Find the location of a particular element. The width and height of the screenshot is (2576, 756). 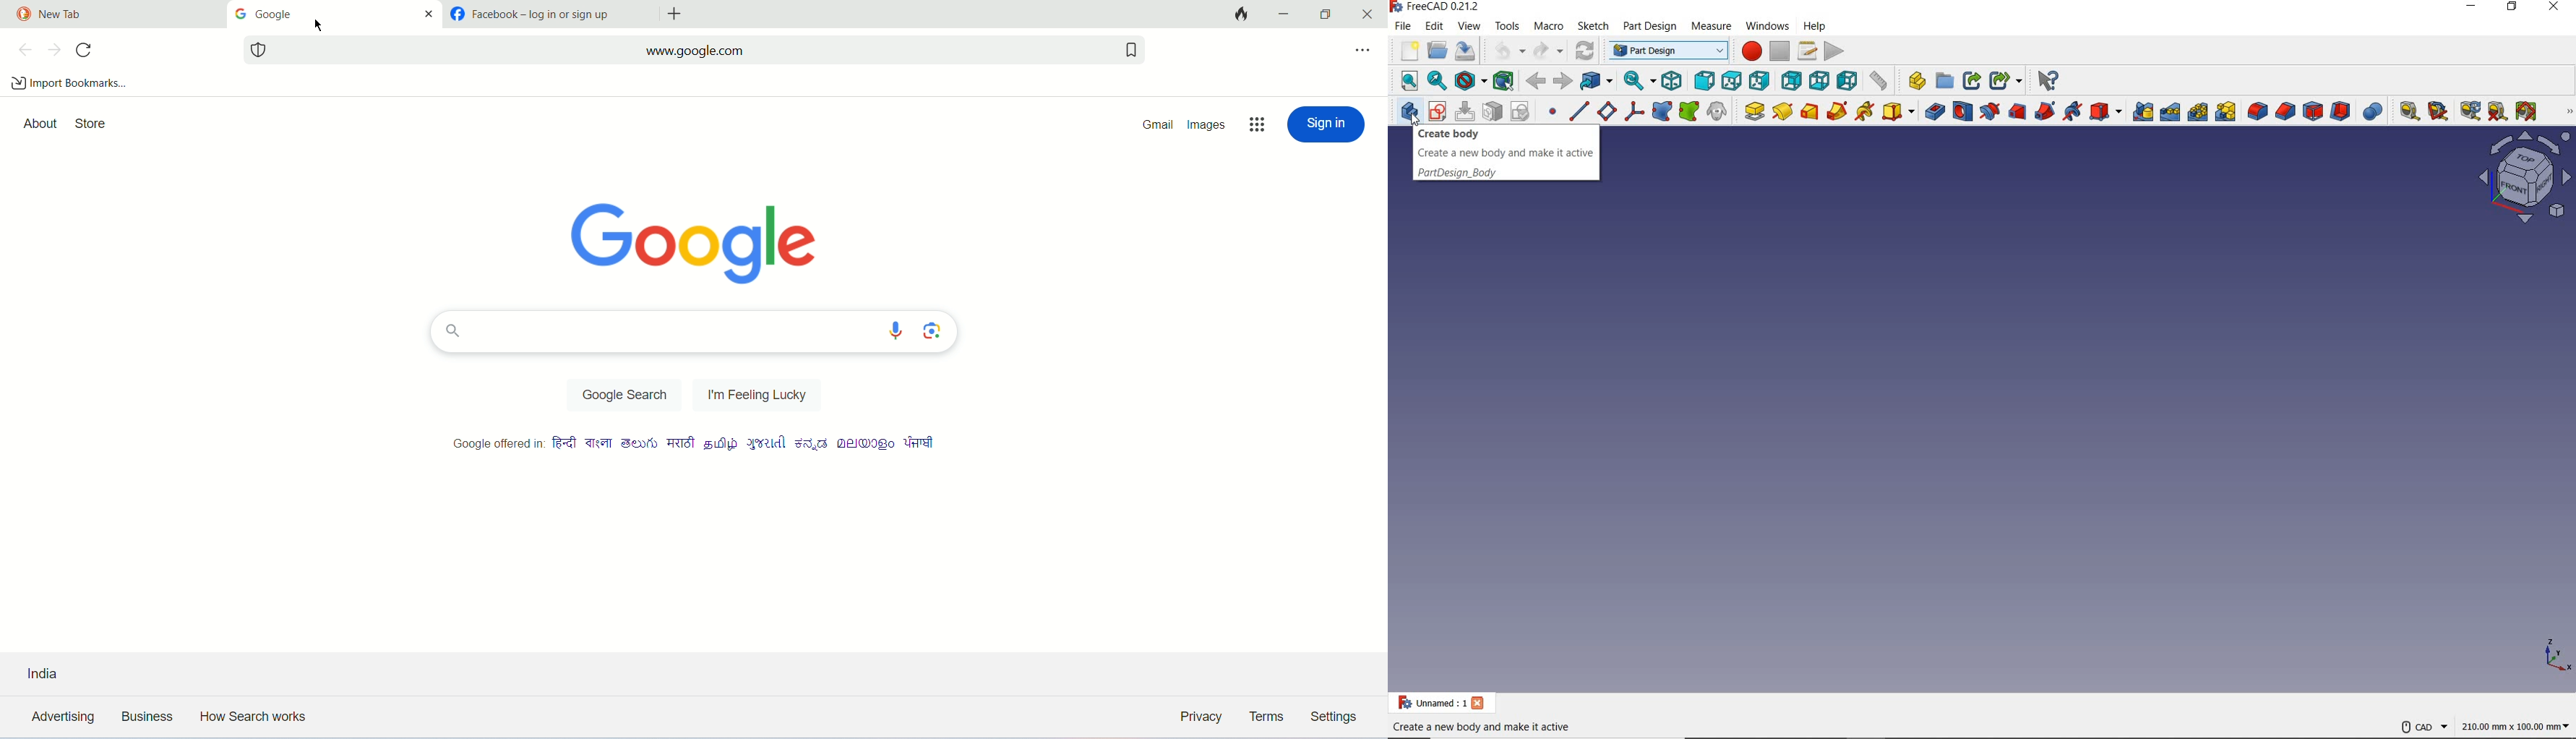

CREATE A SUBTRACTIVE PRIMITIVE is located at coordinates (2107, 110).